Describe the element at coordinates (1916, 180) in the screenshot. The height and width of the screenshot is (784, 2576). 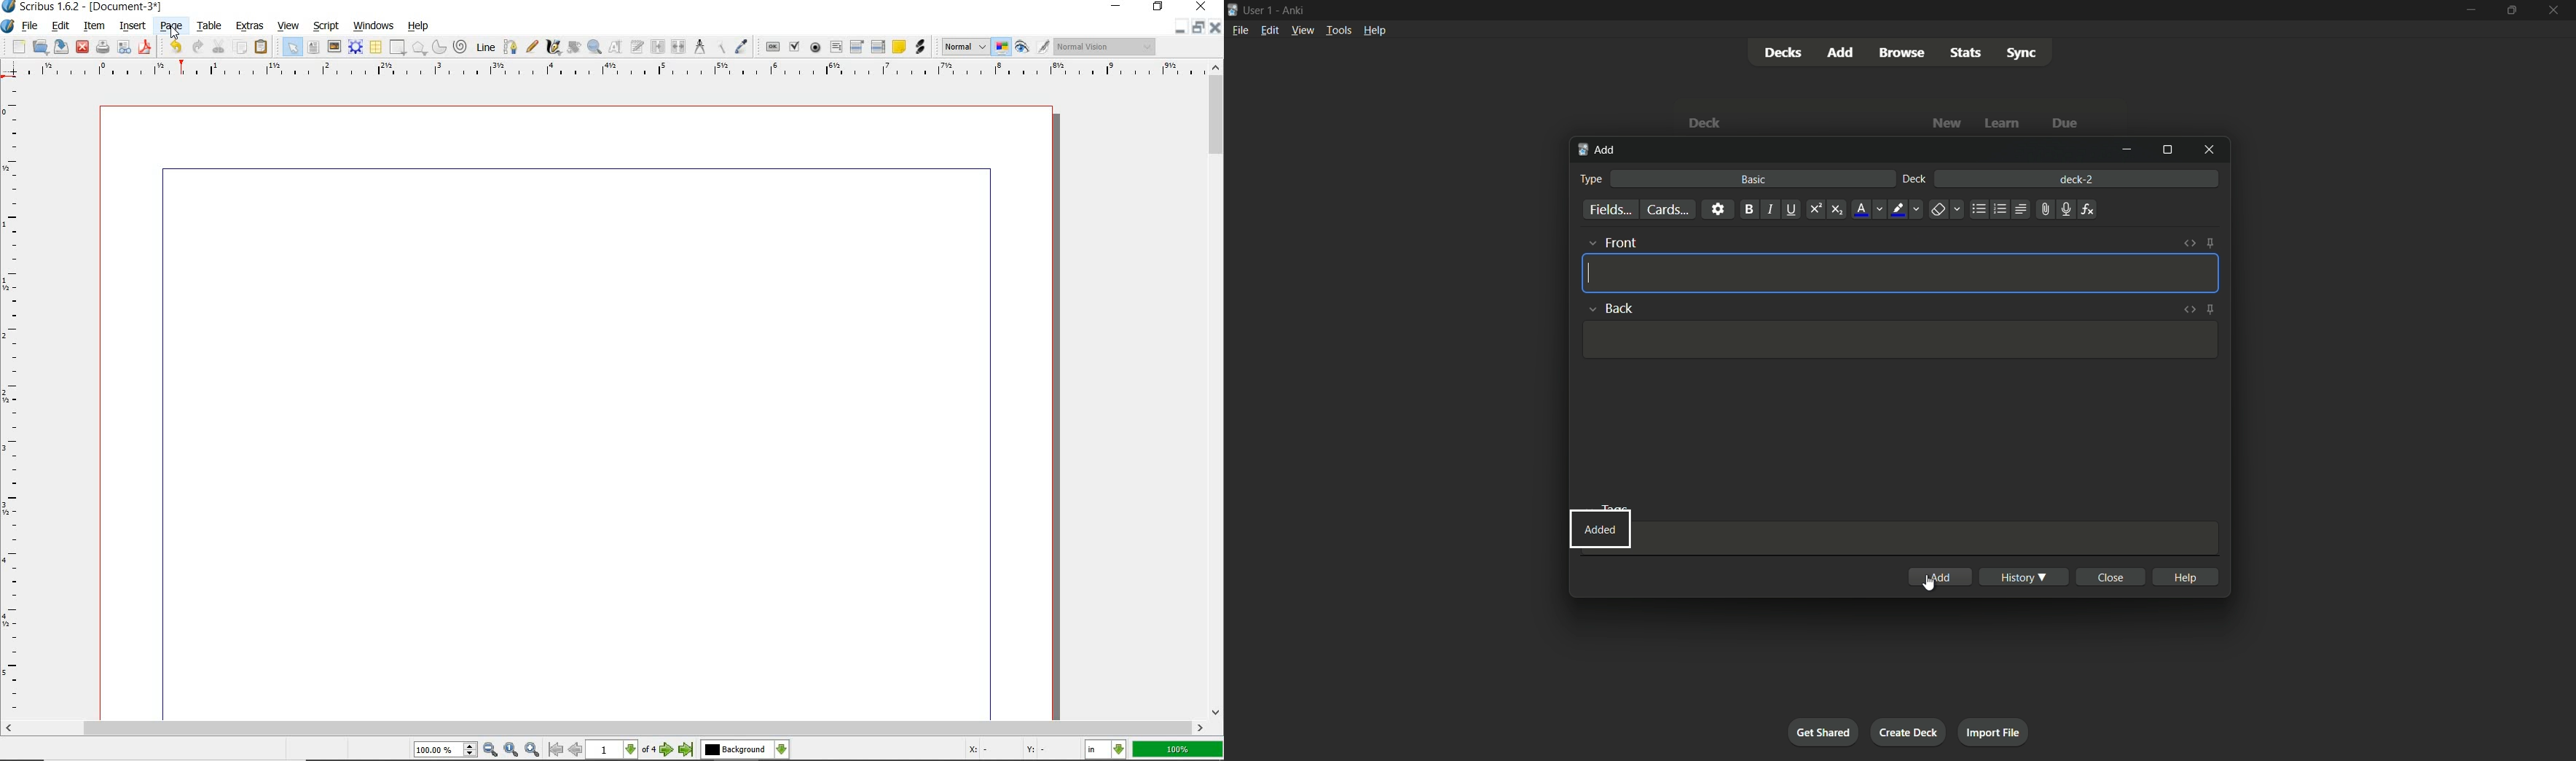
I see `deck` at that location.